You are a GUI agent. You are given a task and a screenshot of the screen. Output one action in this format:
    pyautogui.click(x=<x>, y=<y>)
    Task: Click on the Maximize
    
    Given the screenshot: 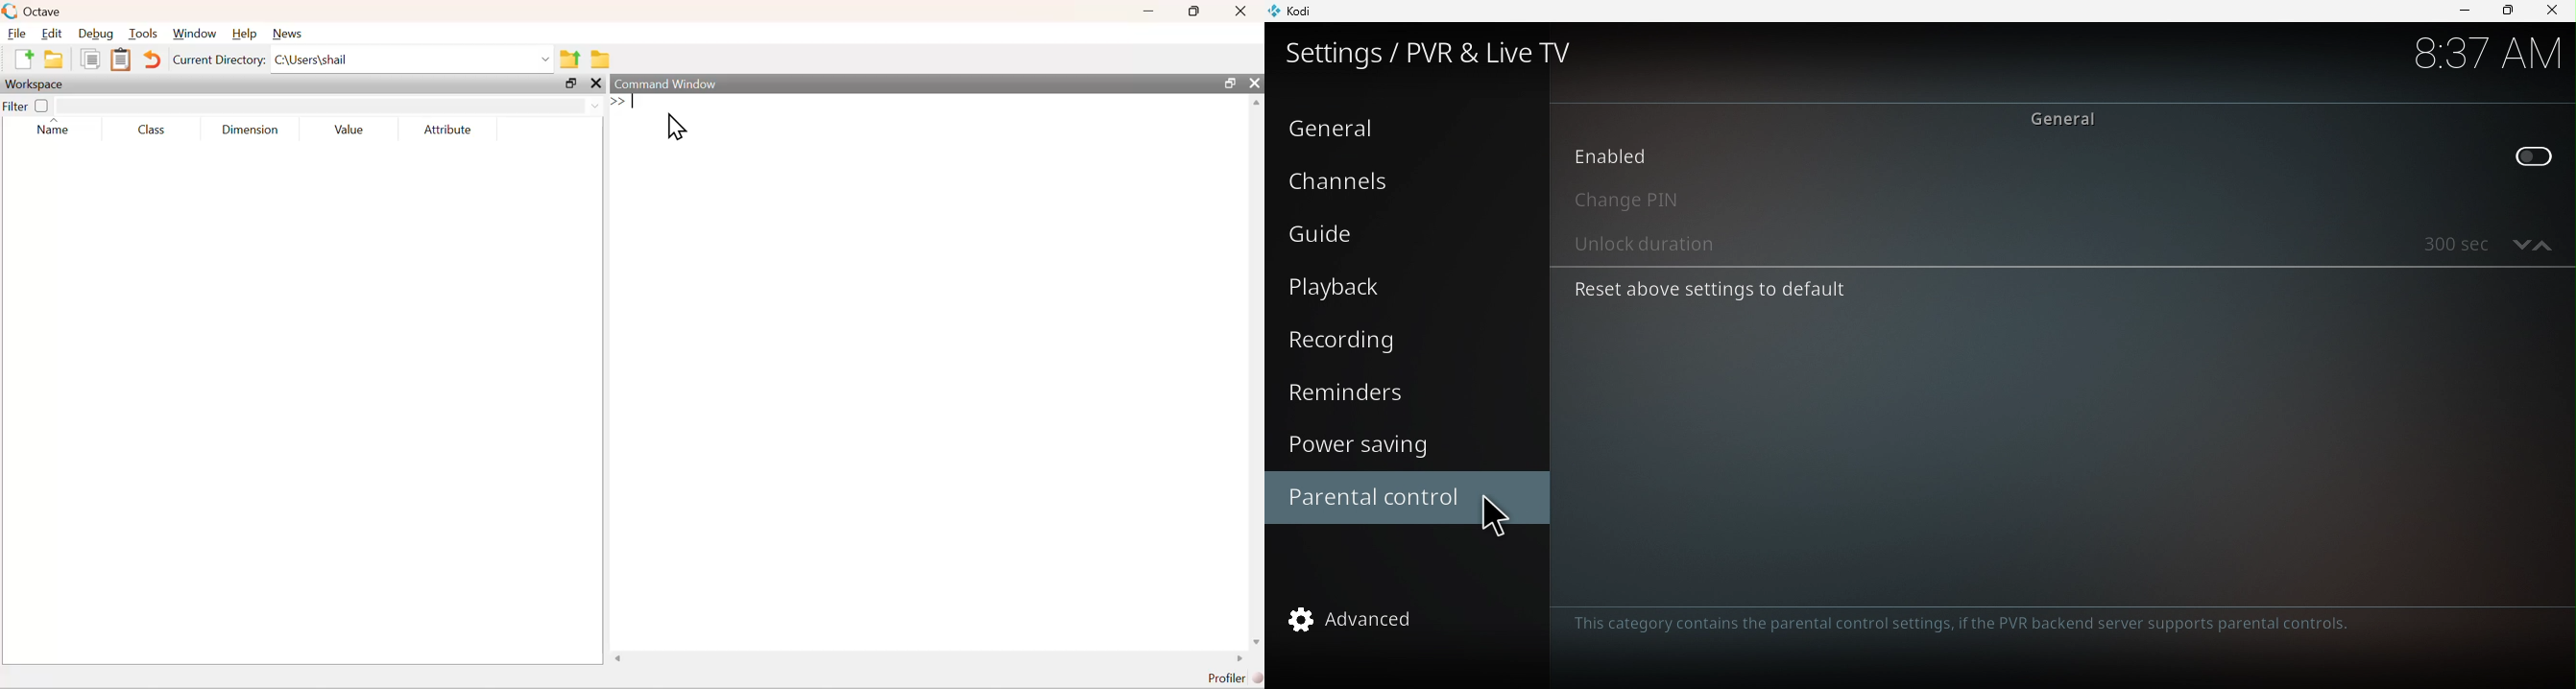 What is the action you would take?
    pyautogui.click(x=2507, y=11)
    